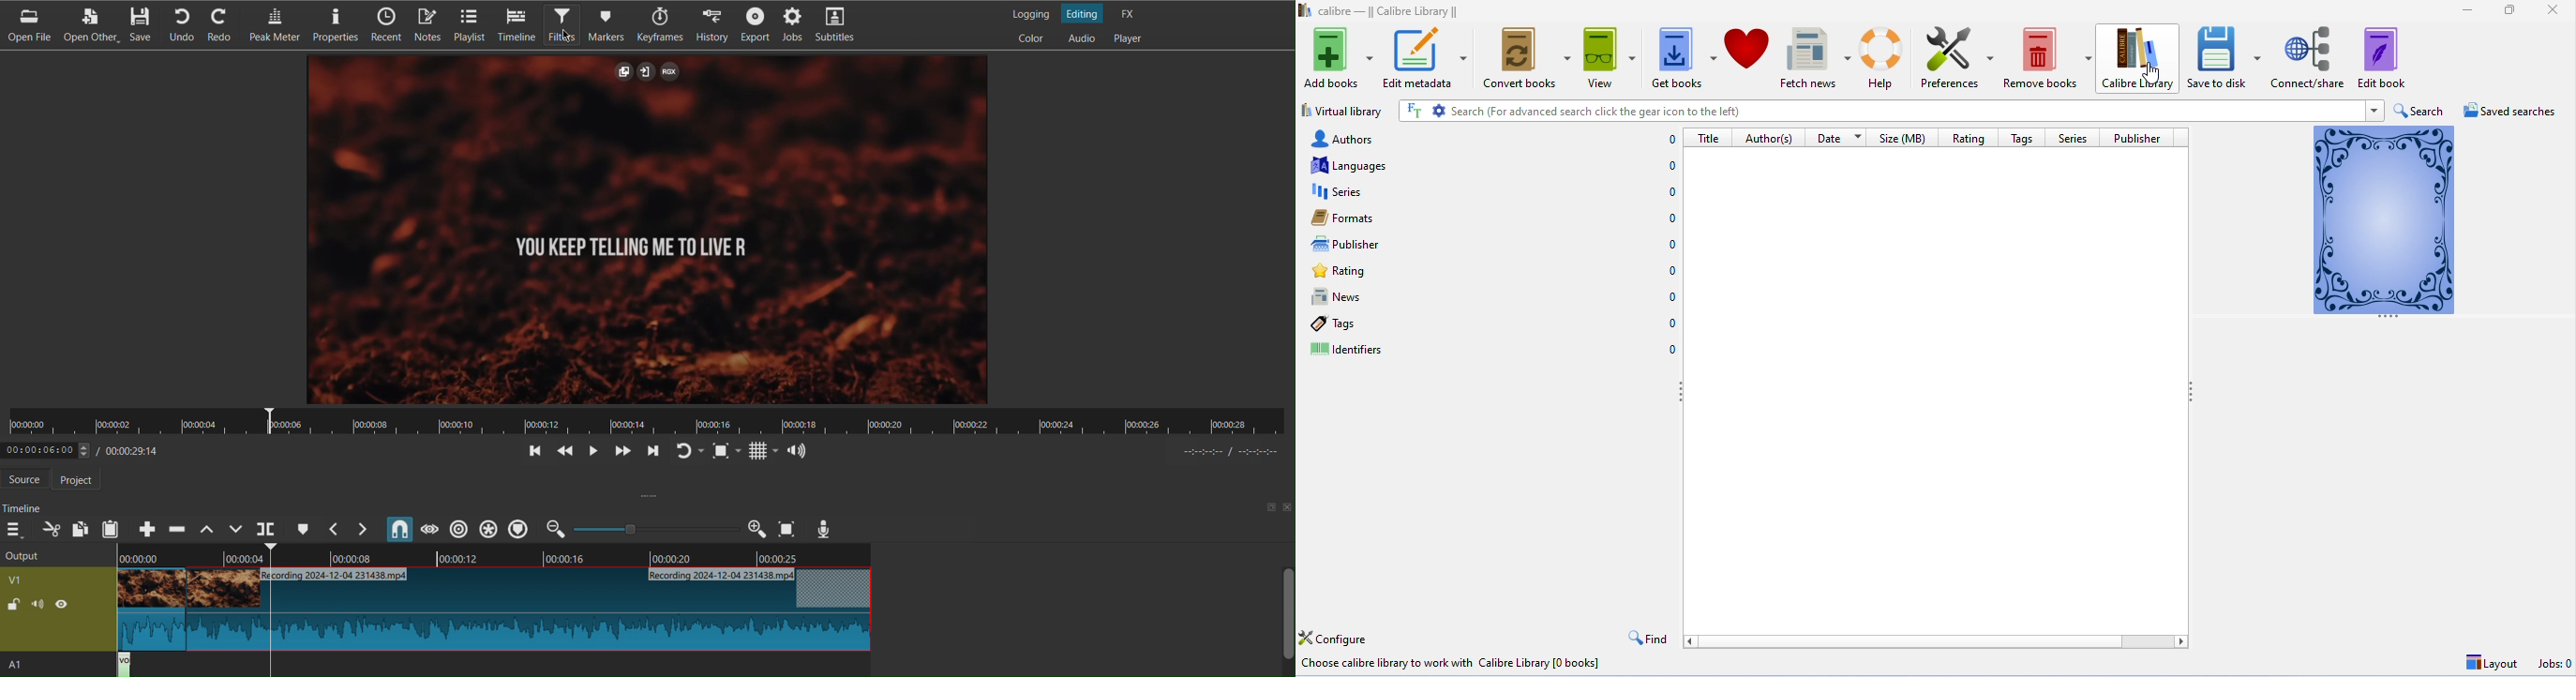 This screenshot has height=700, width=2576. Describe the element at coordinates (563, 453) in the screenshot. I see `Move Back` at that location.